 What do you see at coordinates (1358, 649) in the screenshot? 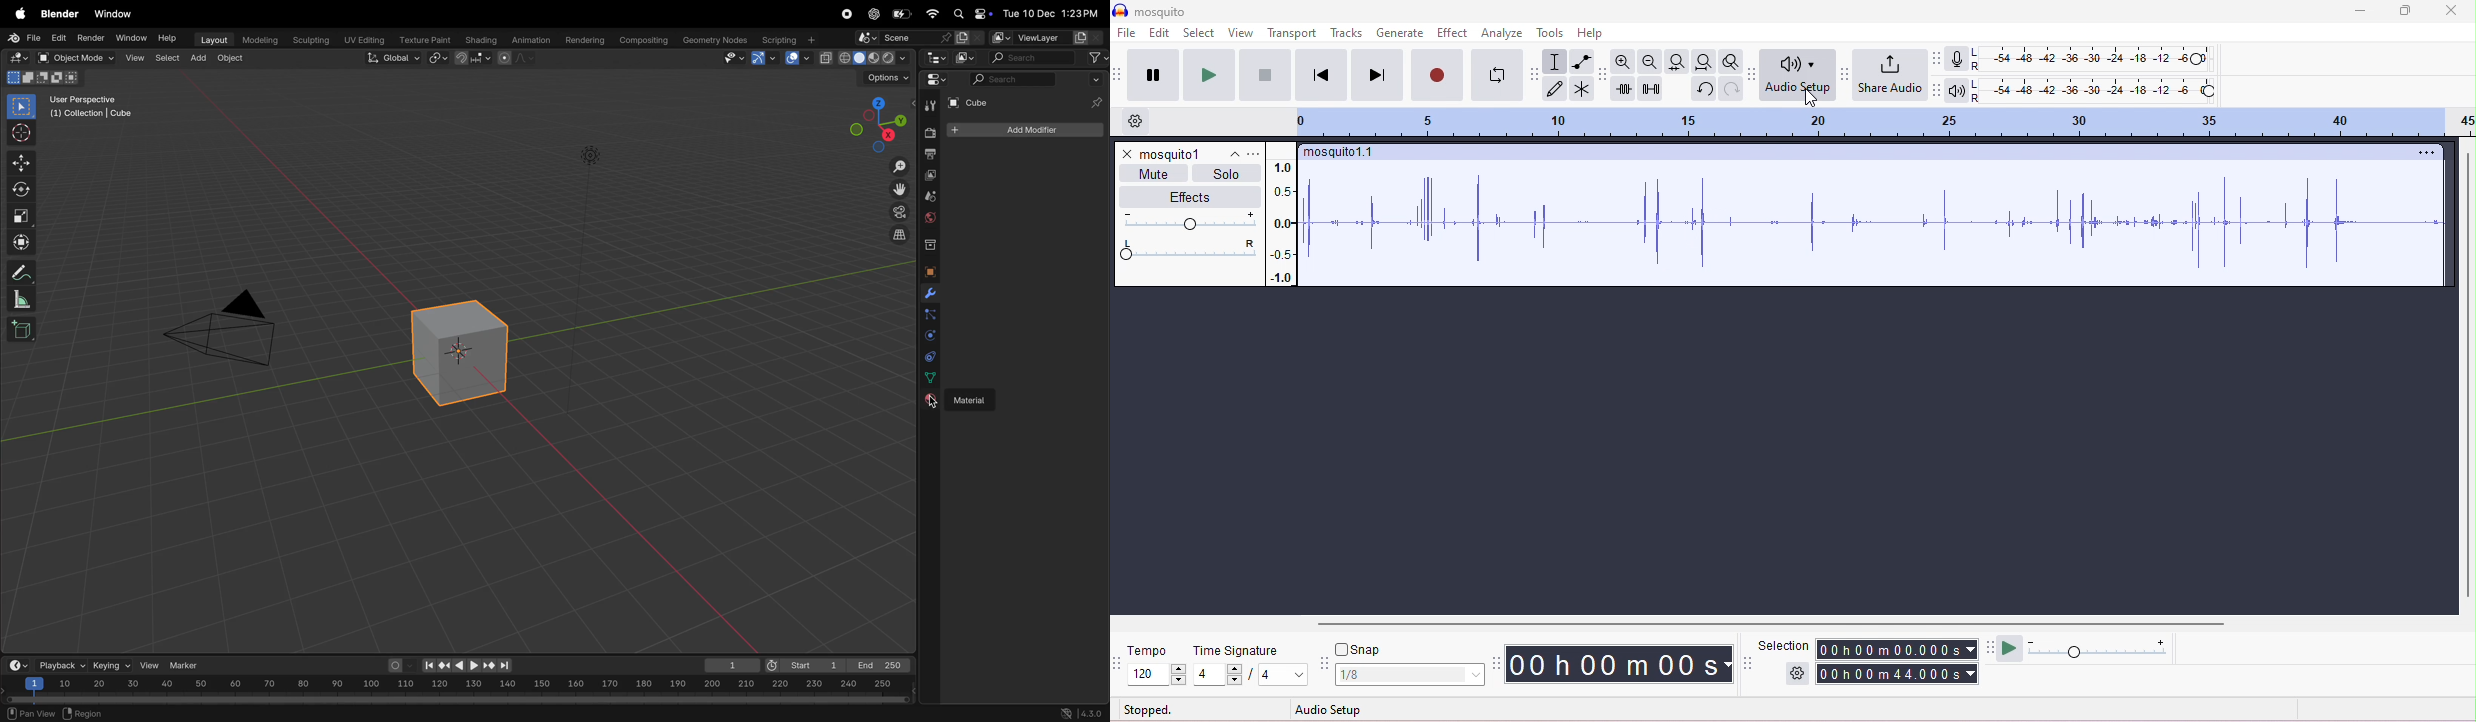
I see `snap` at bounding box center [1358, 649].